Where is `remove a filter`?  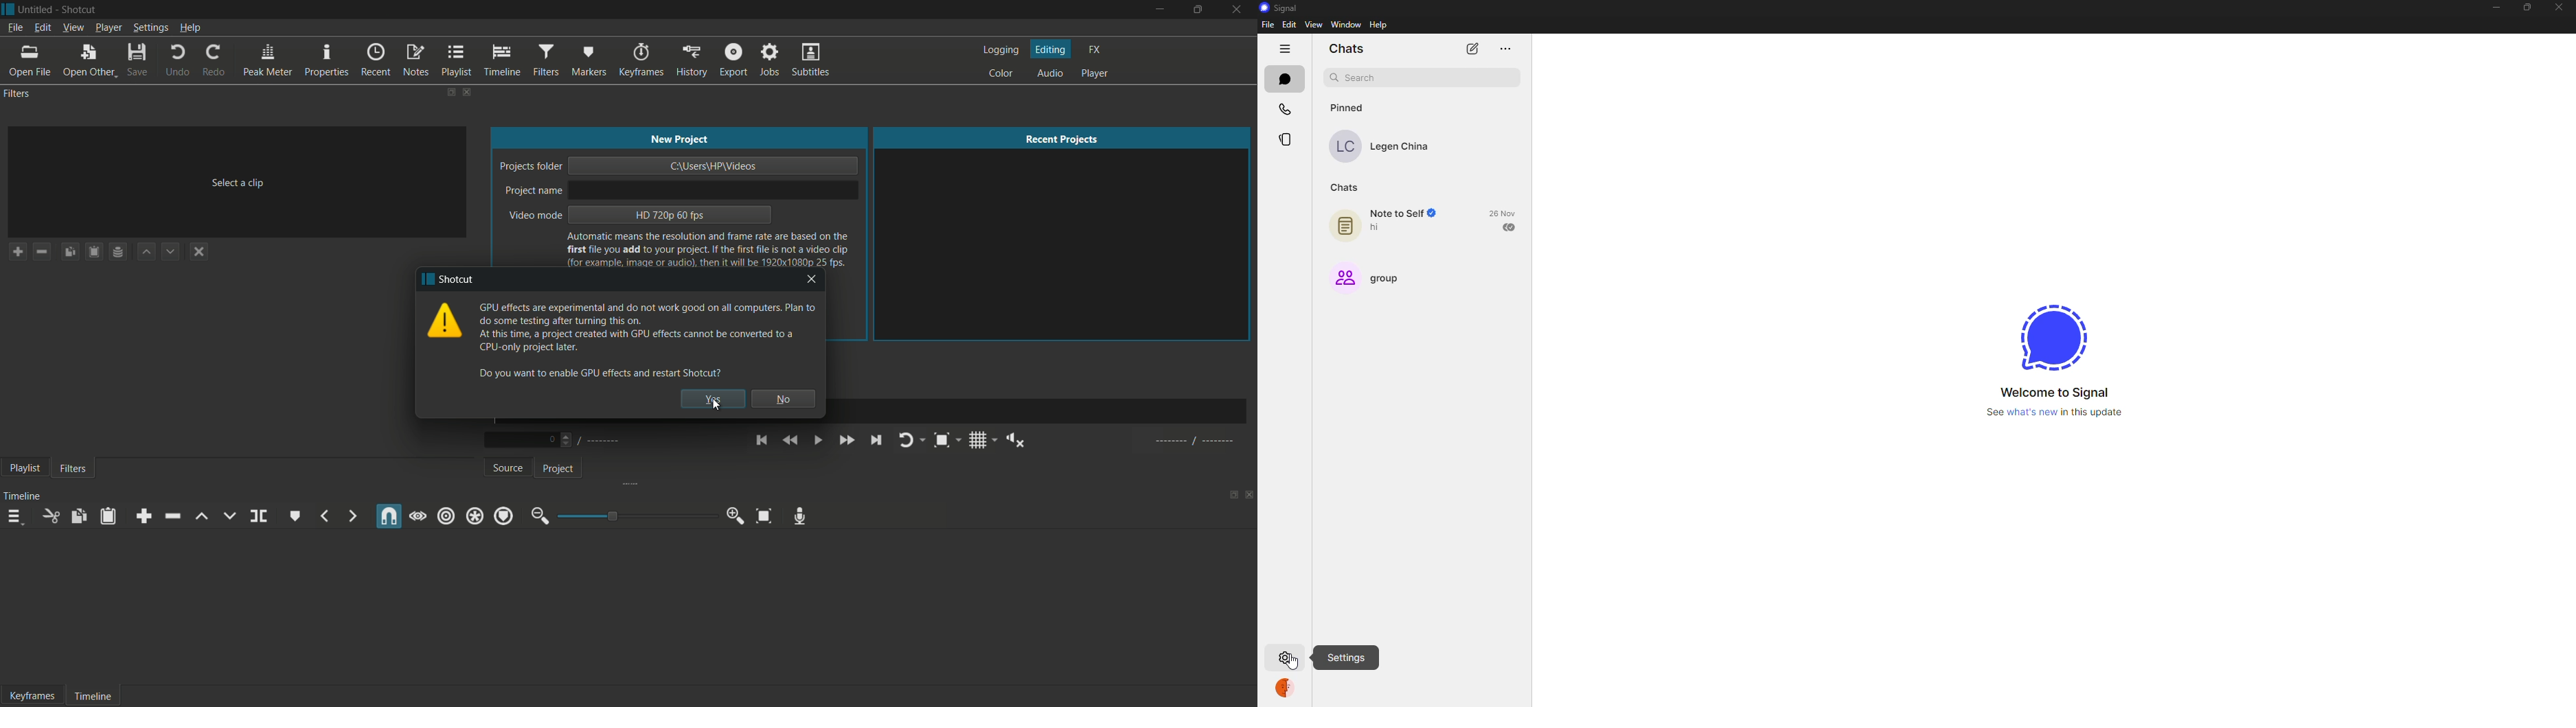 remove a filter is located at coordinates (42, 251).